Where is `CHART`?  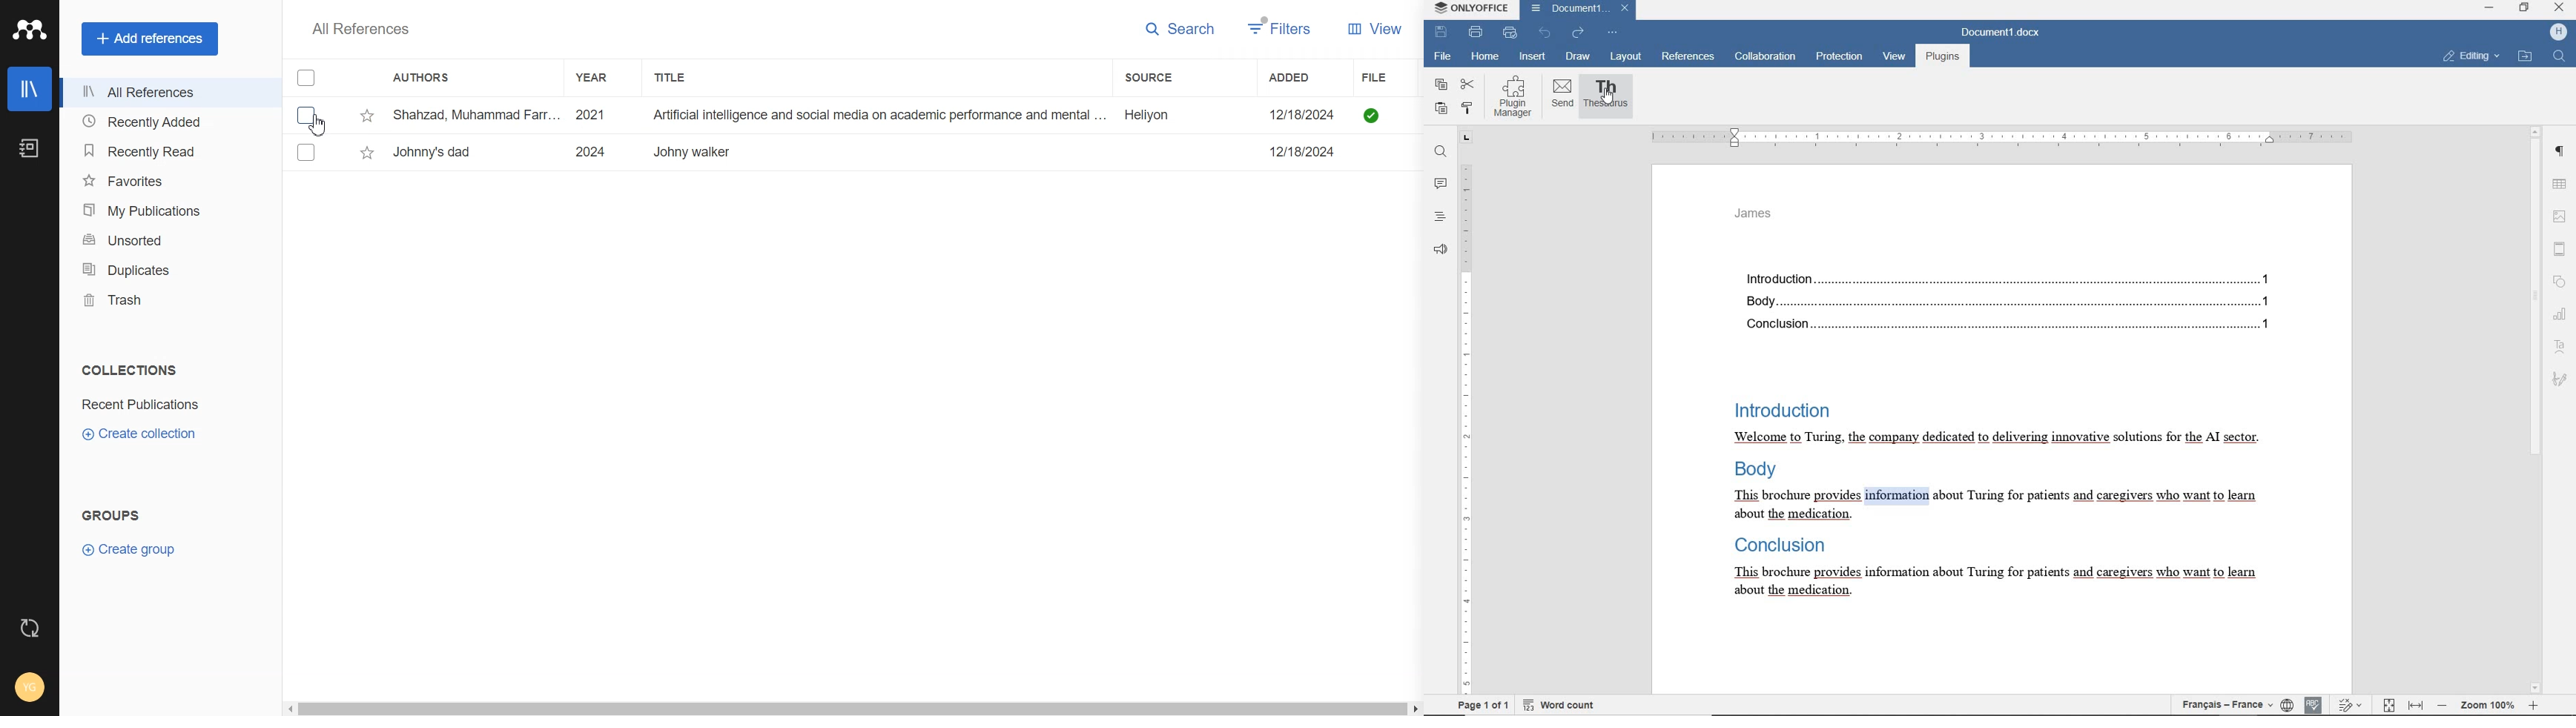
CHART is located at coordinates (2562, 315).